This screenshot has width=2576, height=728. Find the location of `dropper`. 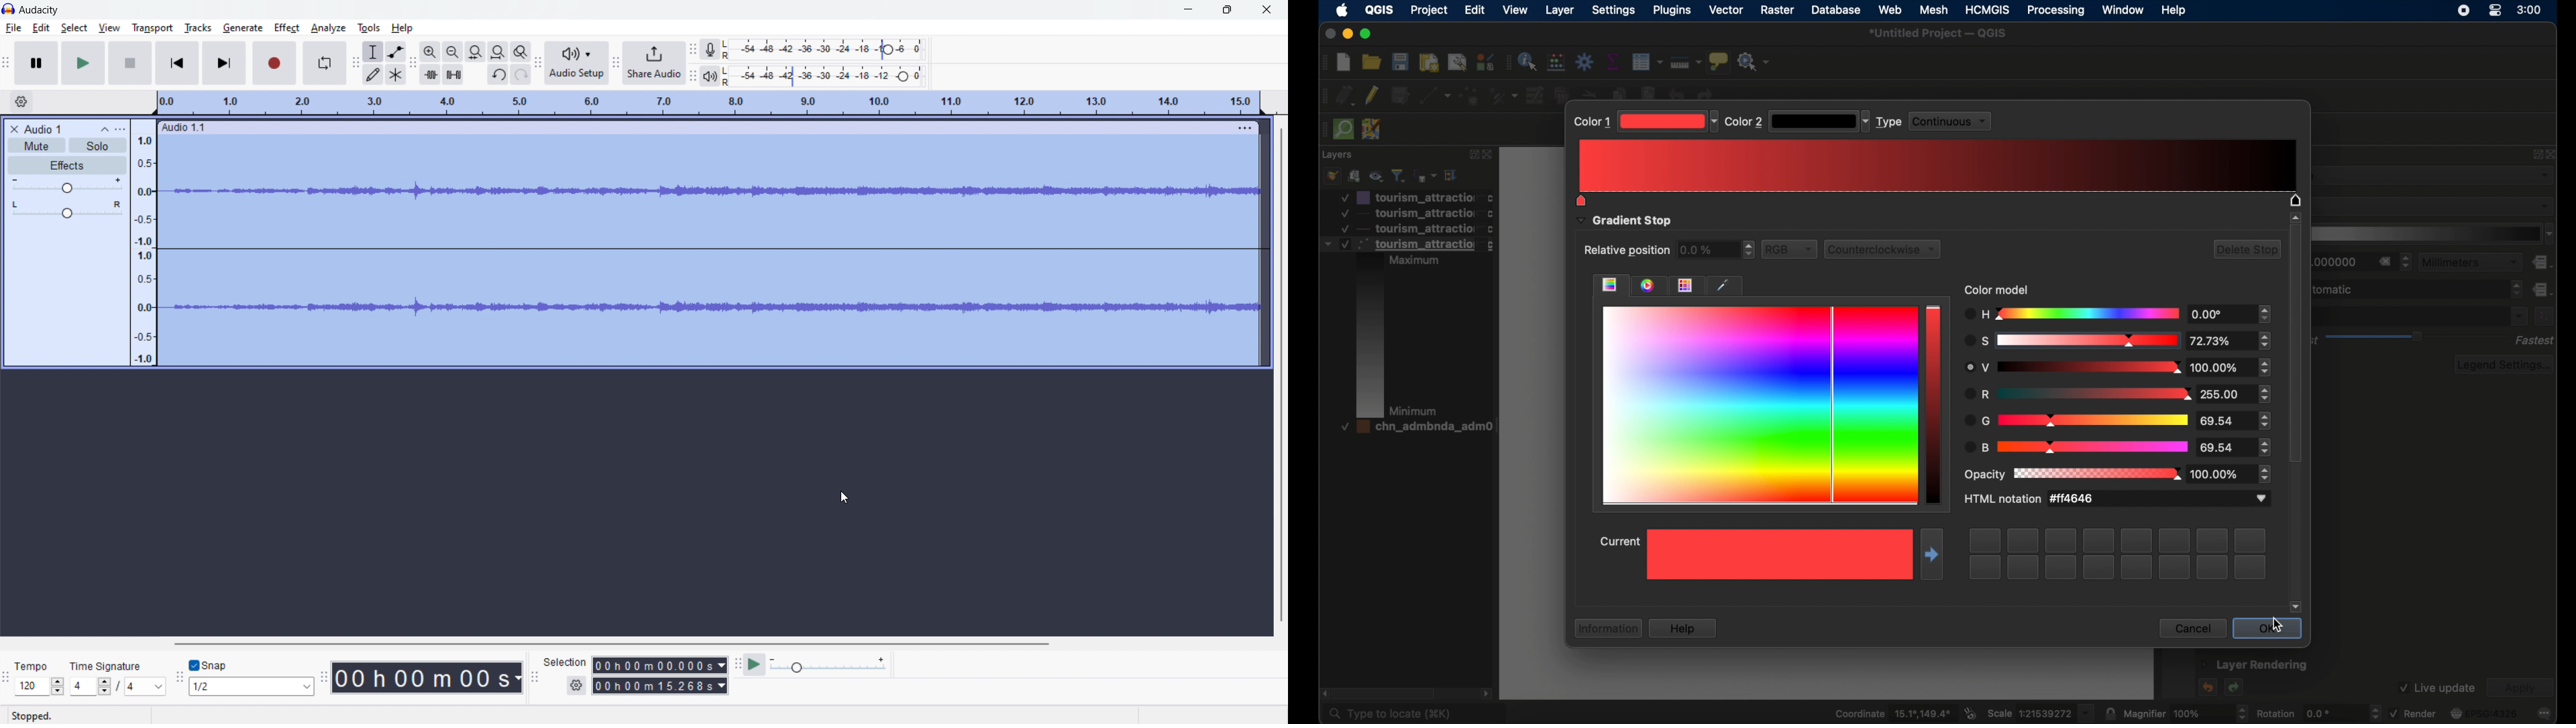

dropper is located at coordinates (1726, 284).